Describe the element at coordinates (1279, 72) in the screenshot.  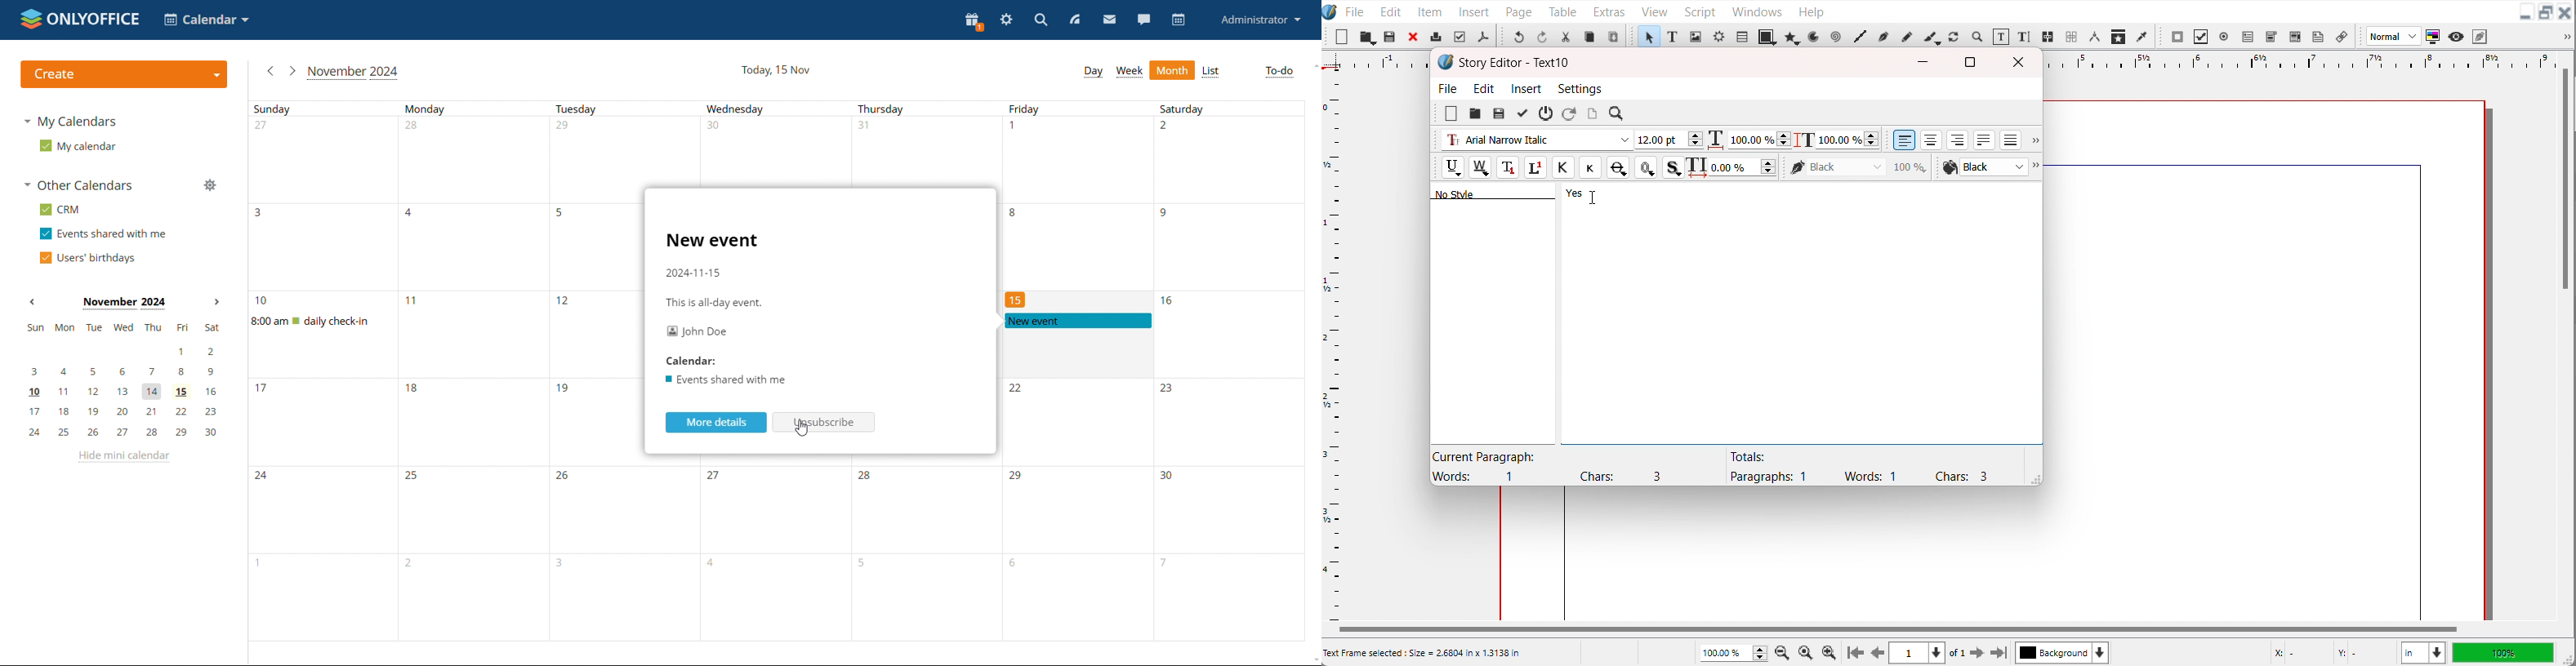
I see `to-do` at that location.